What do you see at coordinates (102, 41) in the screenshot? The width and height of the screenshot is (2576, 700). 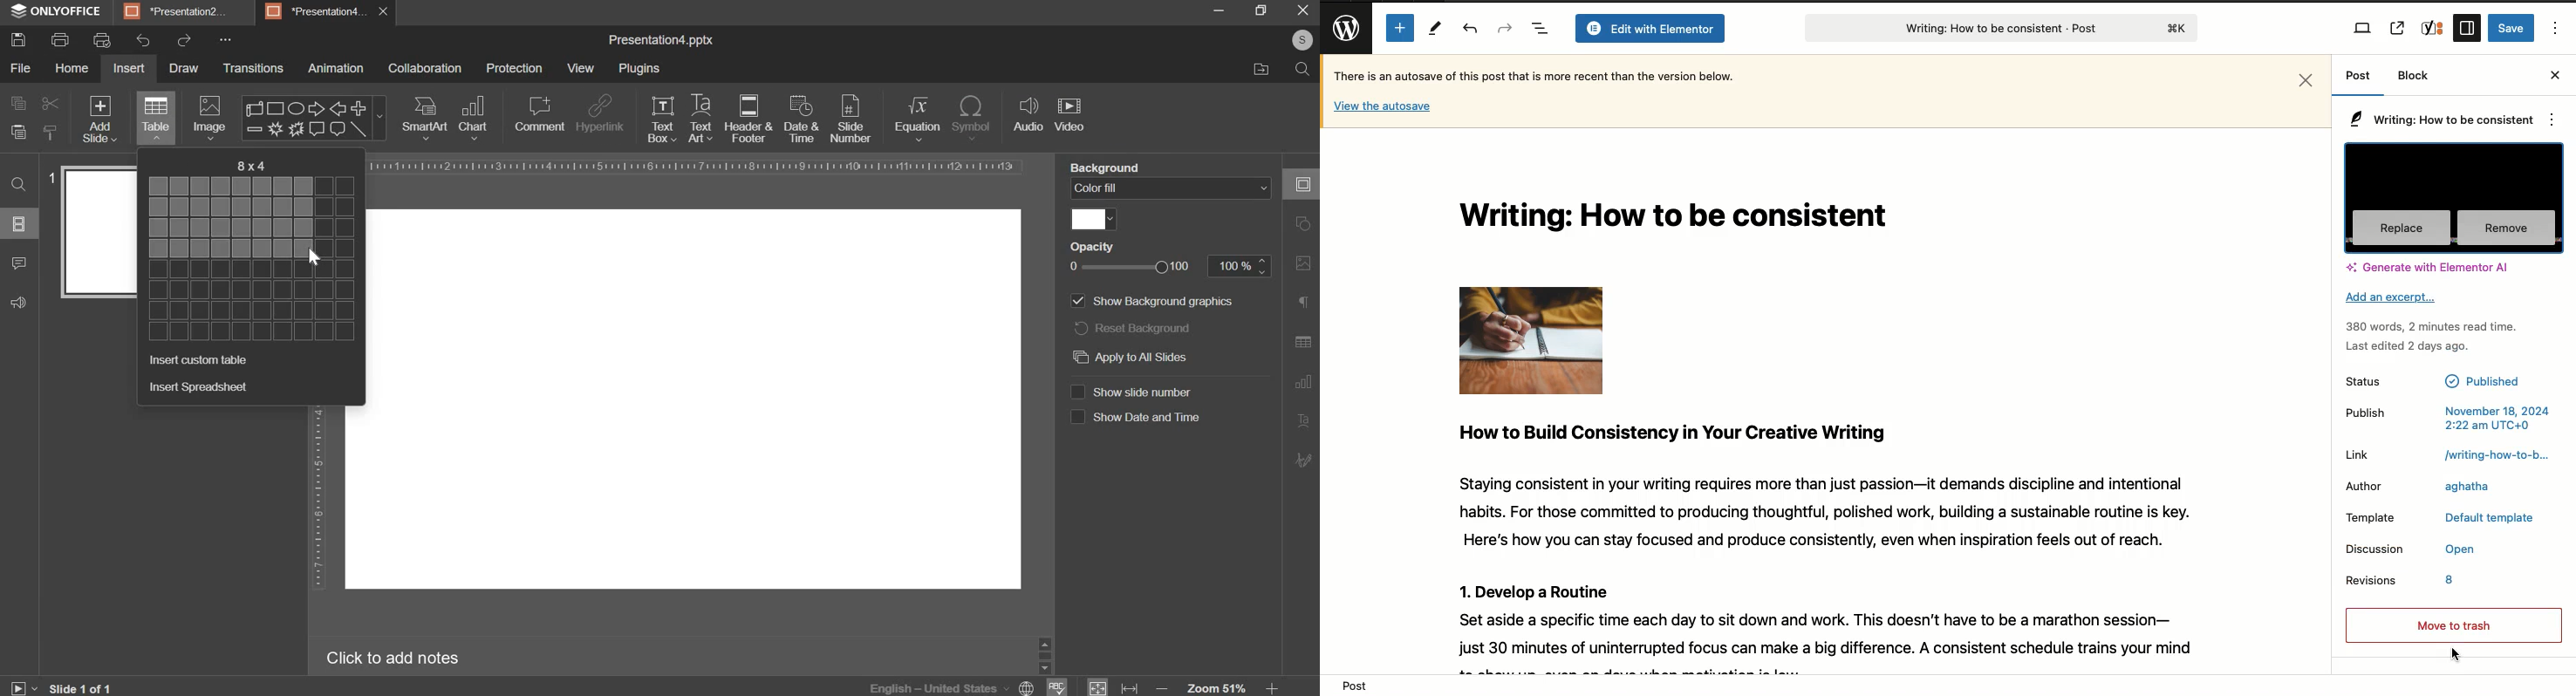 I see `print preview` at bounding box center [102, 41].